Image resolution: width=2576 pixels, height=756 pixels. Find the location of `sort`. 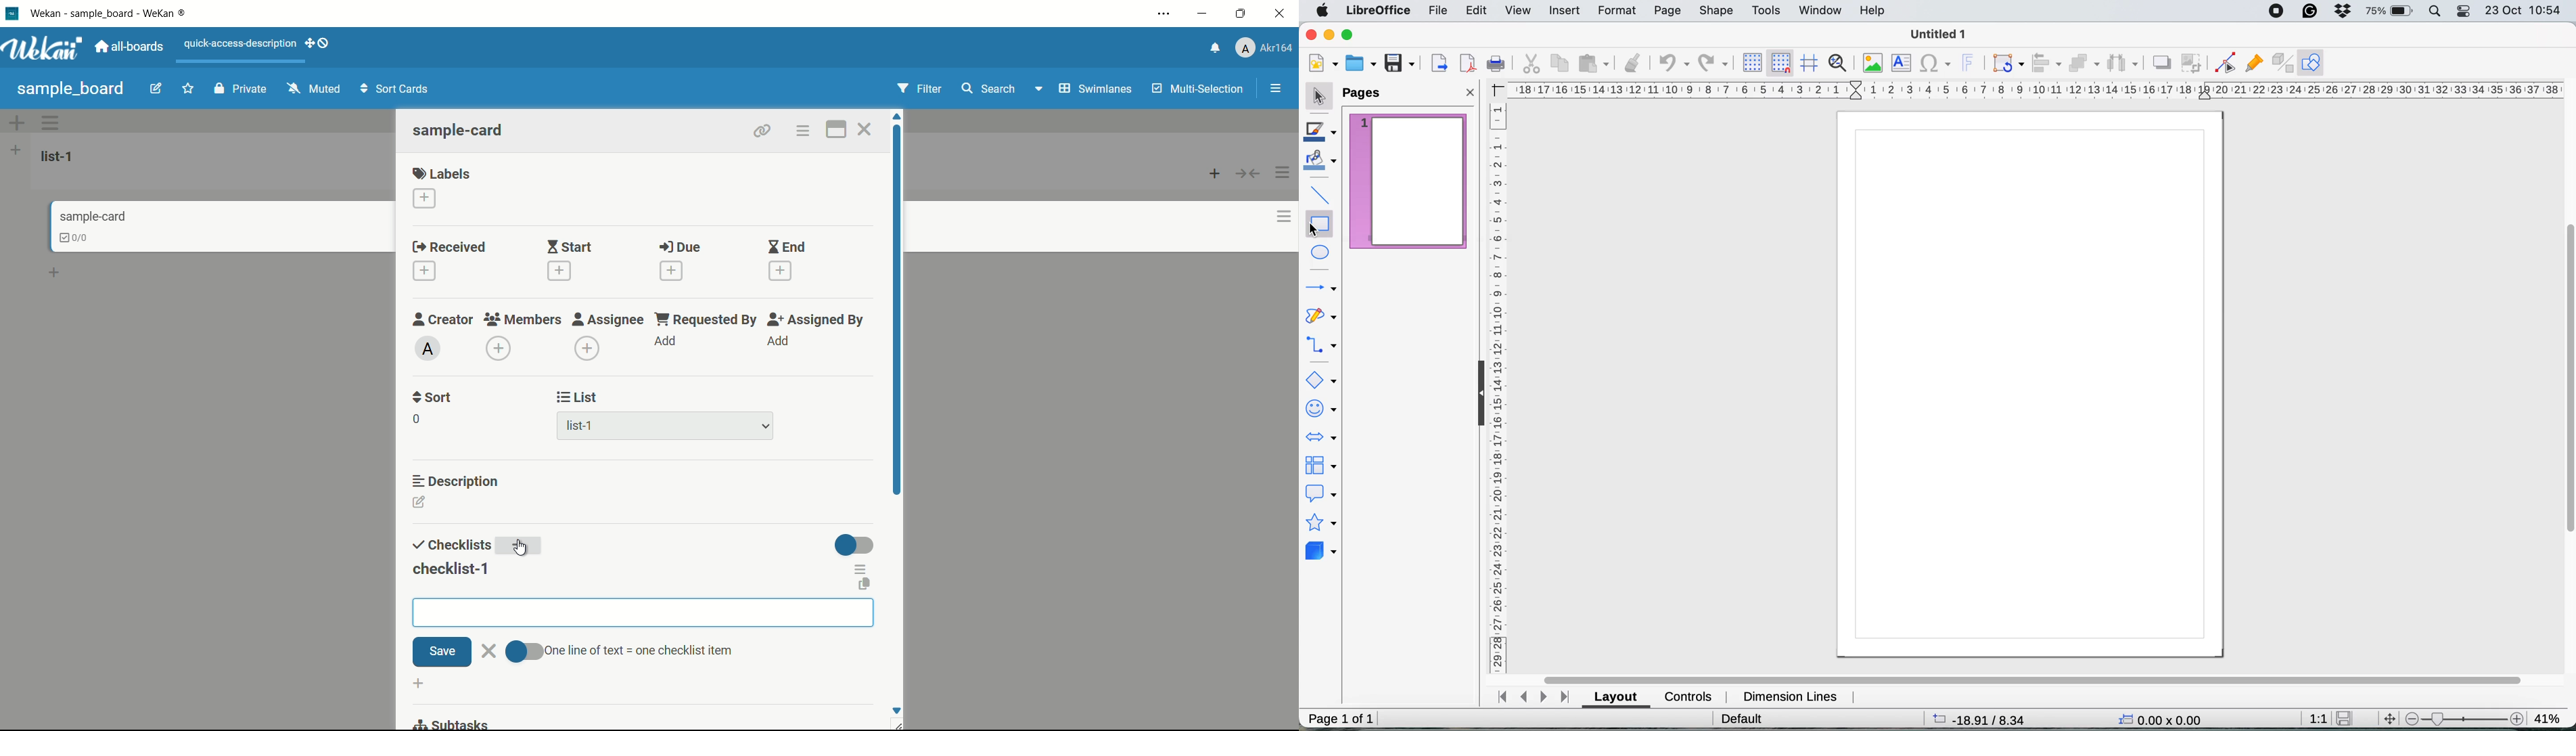

sort is located at coordinates (433, 397).